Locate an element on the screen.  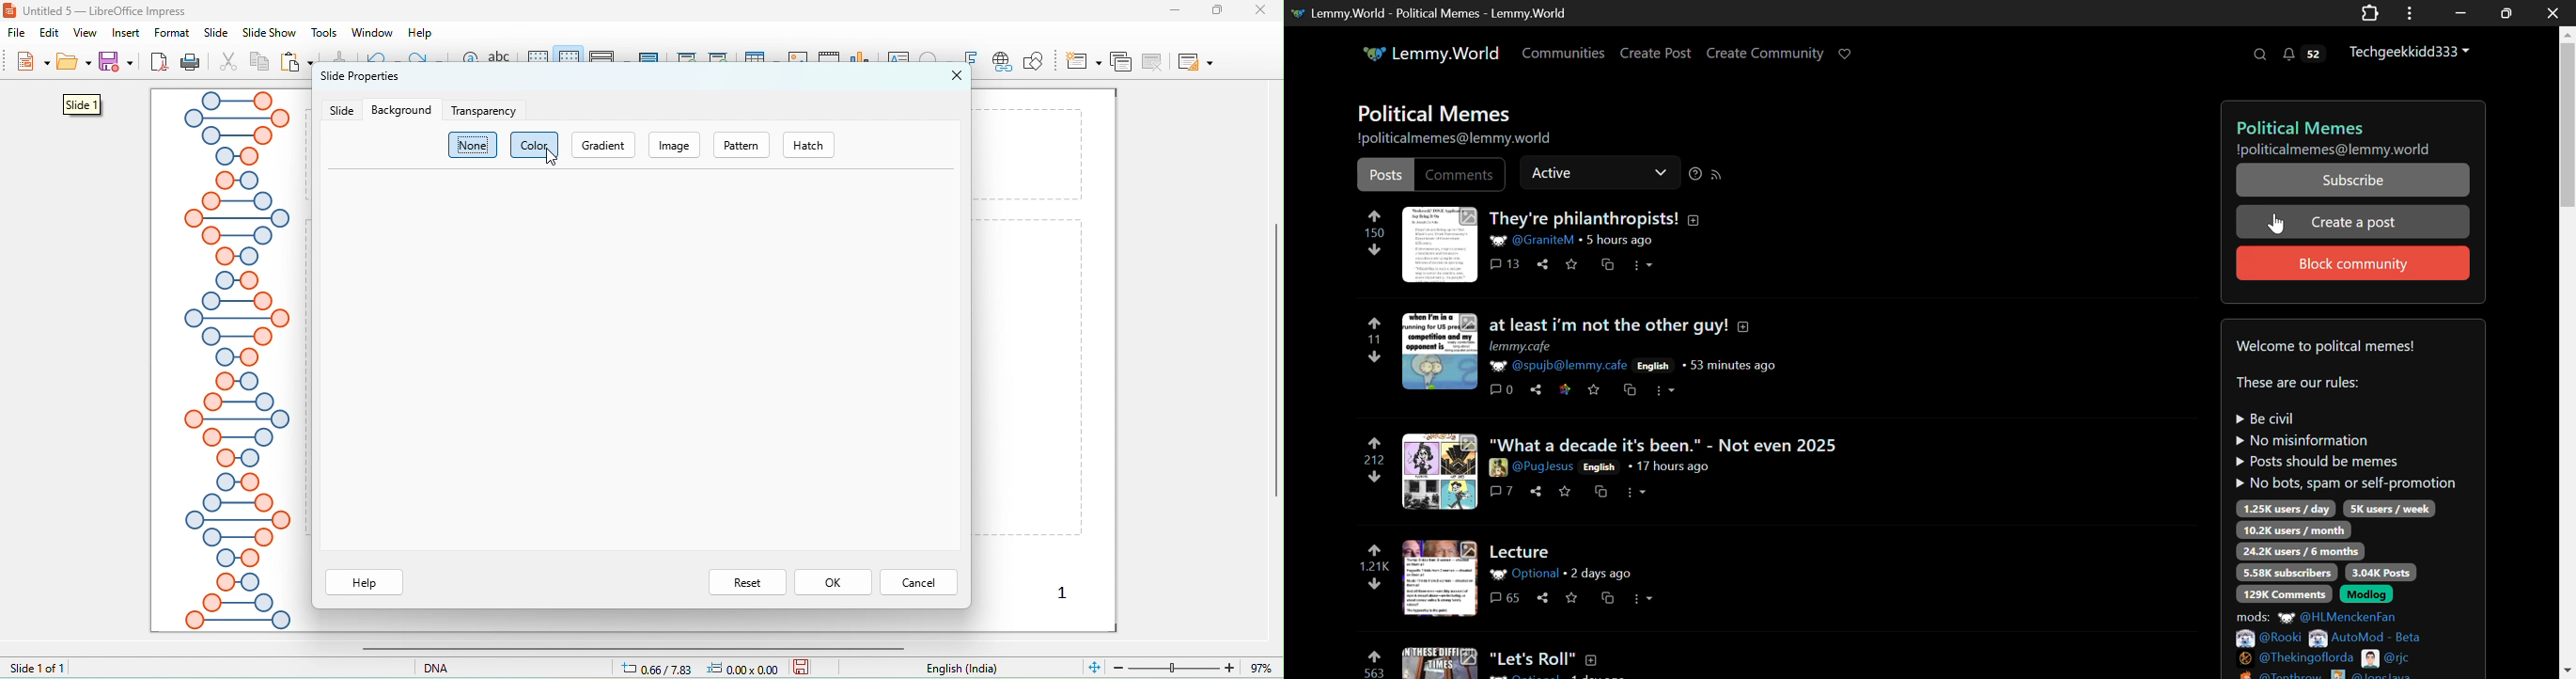
Share is located at coordinates (1543, 264).